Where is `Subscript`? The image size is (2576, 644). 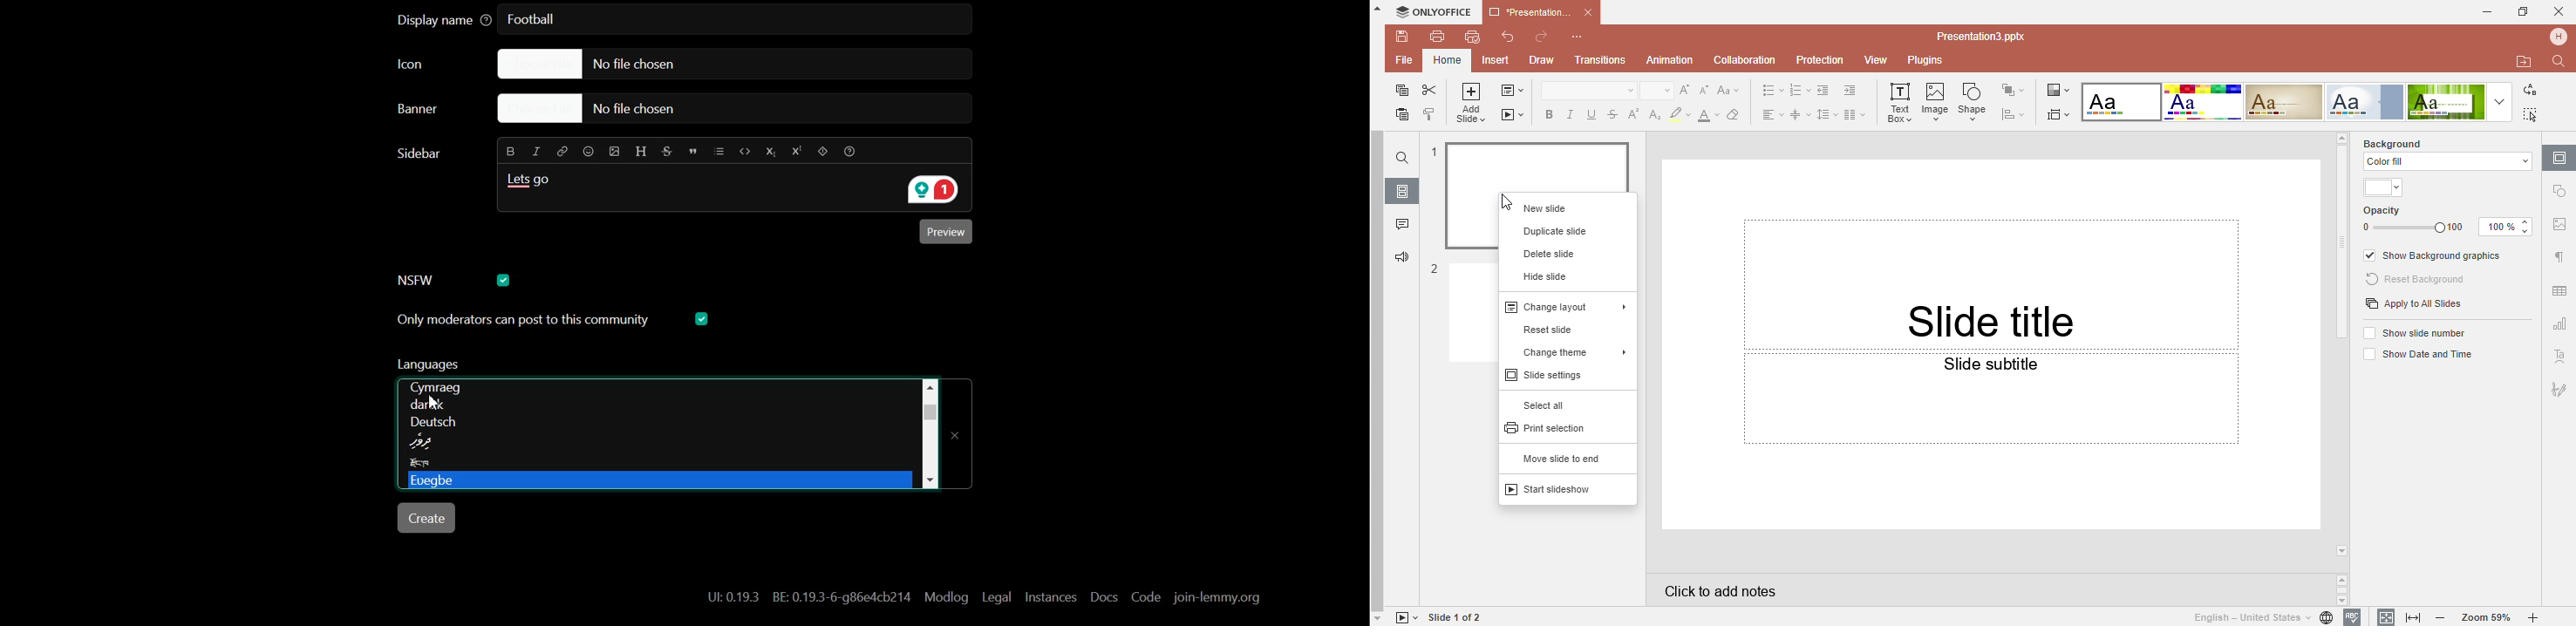 Subscript is located at coordinates (1653, 114).